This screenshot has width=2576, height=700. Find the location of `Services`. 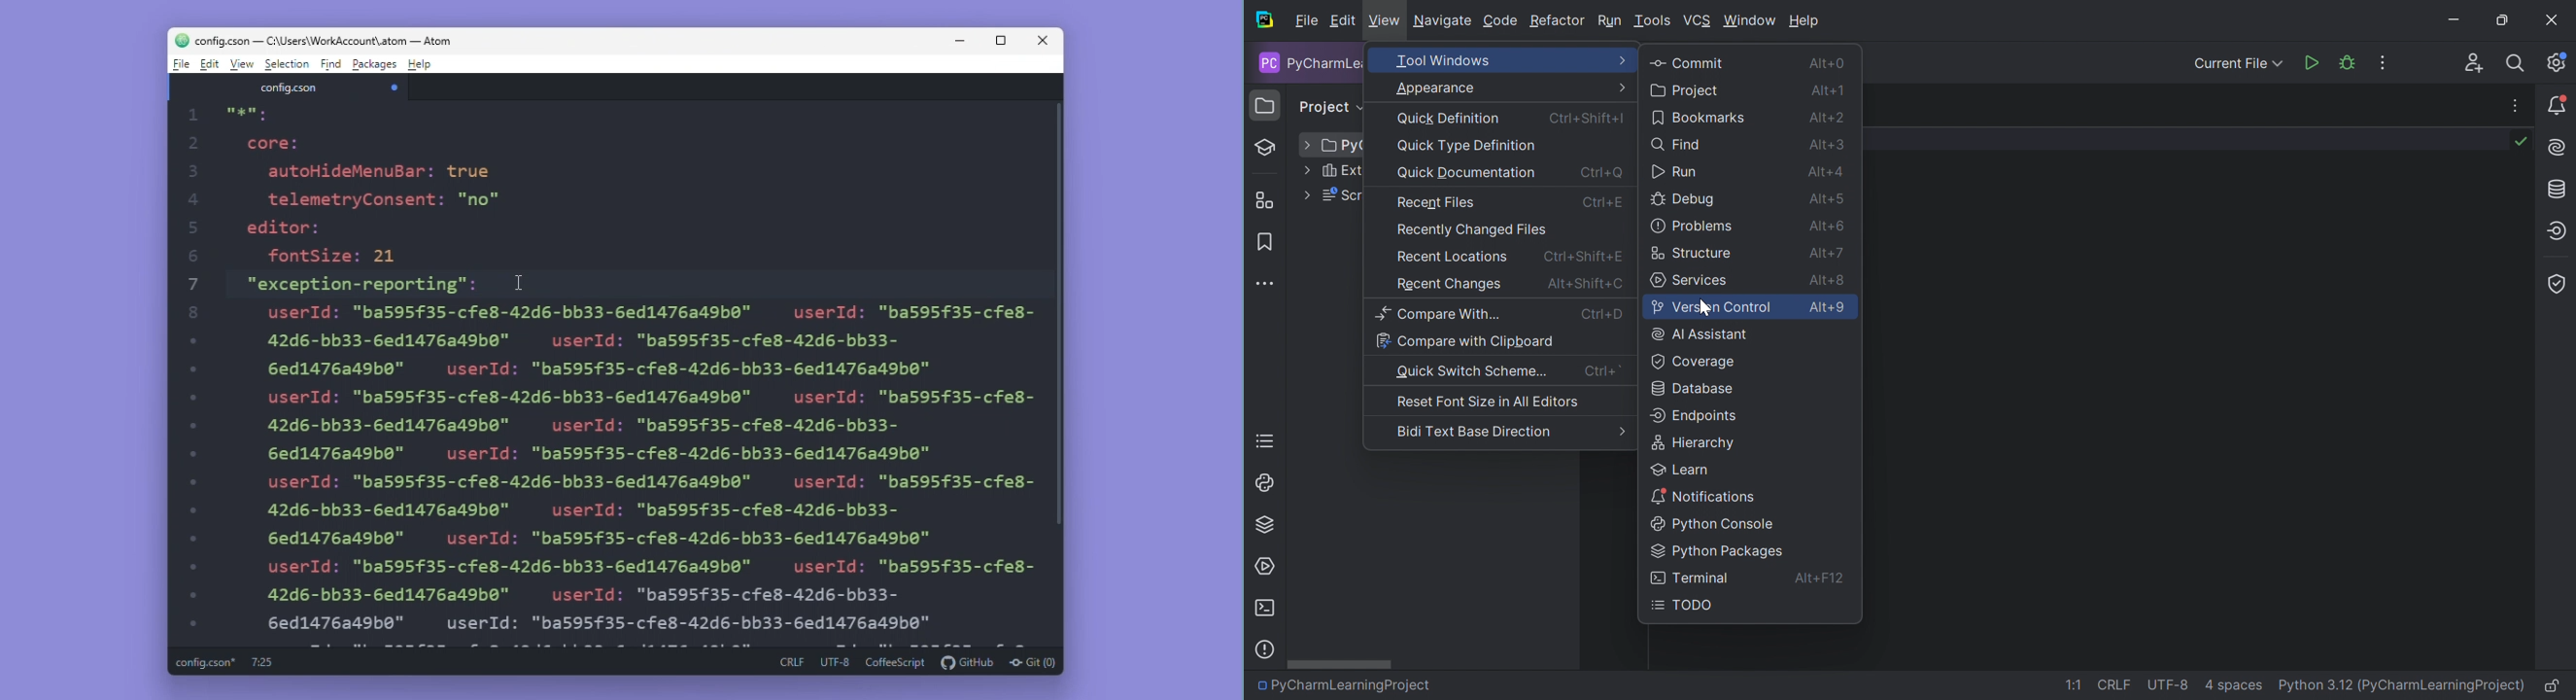

Services is located at coordinates (1265, 567).